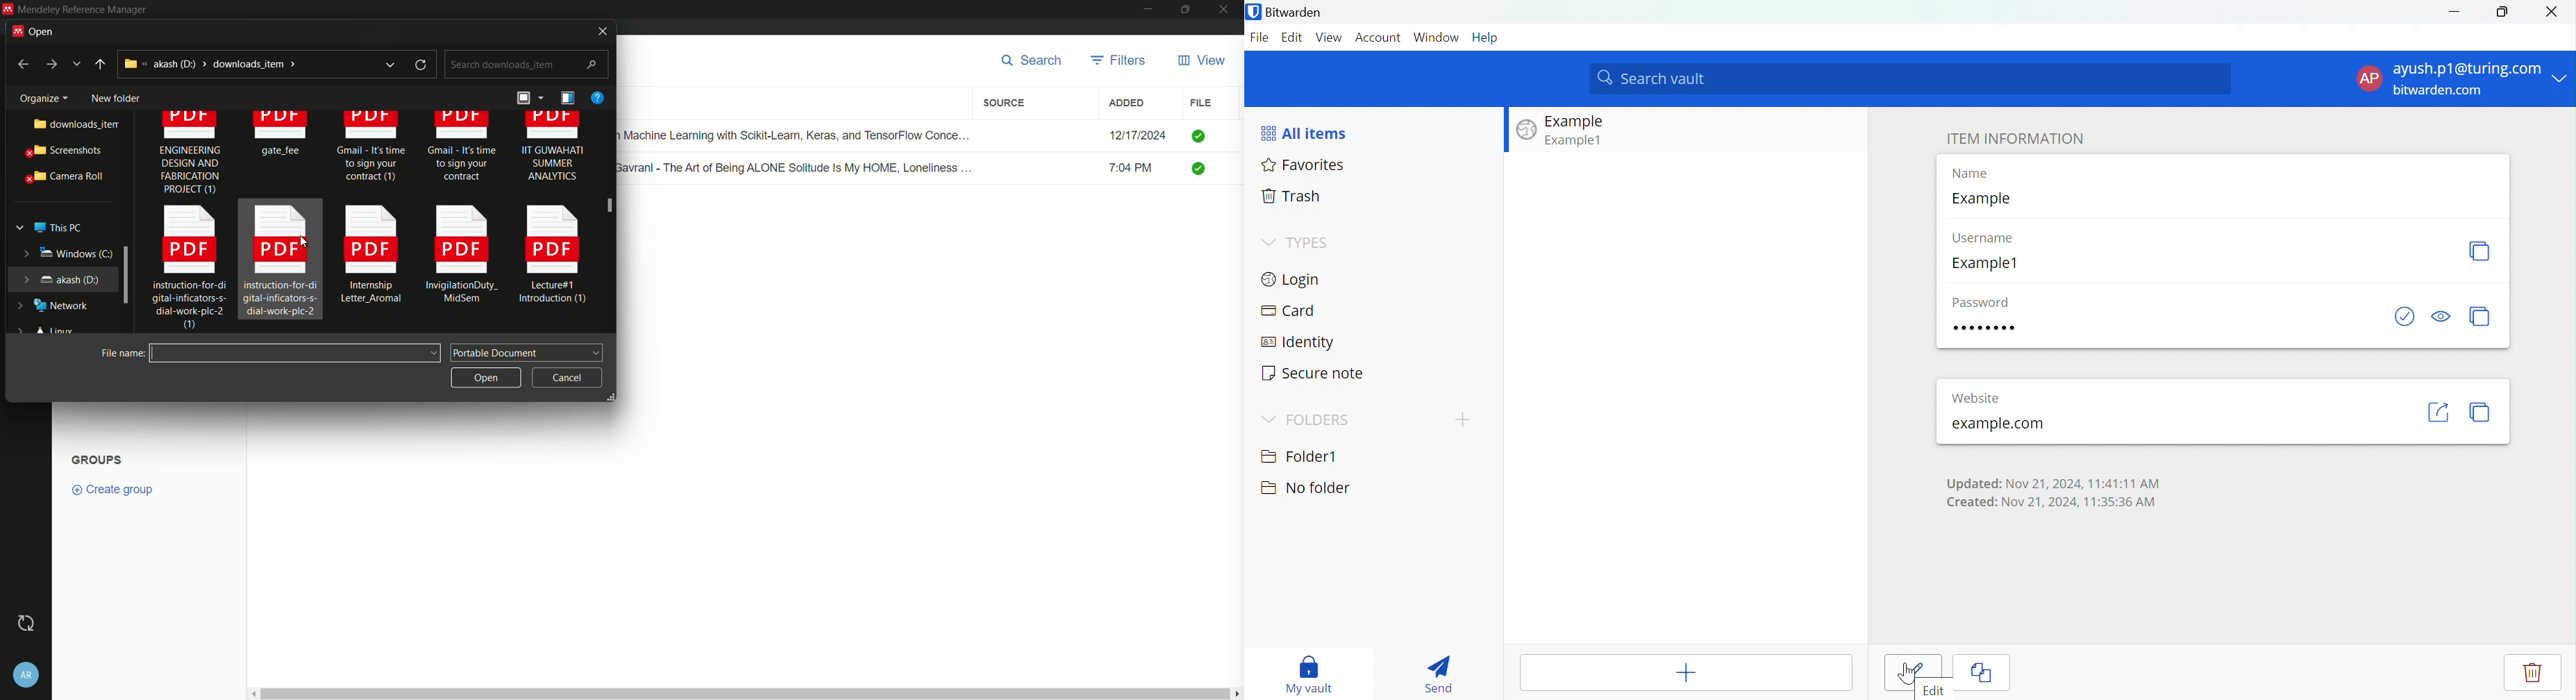  Describe the element at coordinates (127, 274) in the screenshot. I see `expand window` at that location.